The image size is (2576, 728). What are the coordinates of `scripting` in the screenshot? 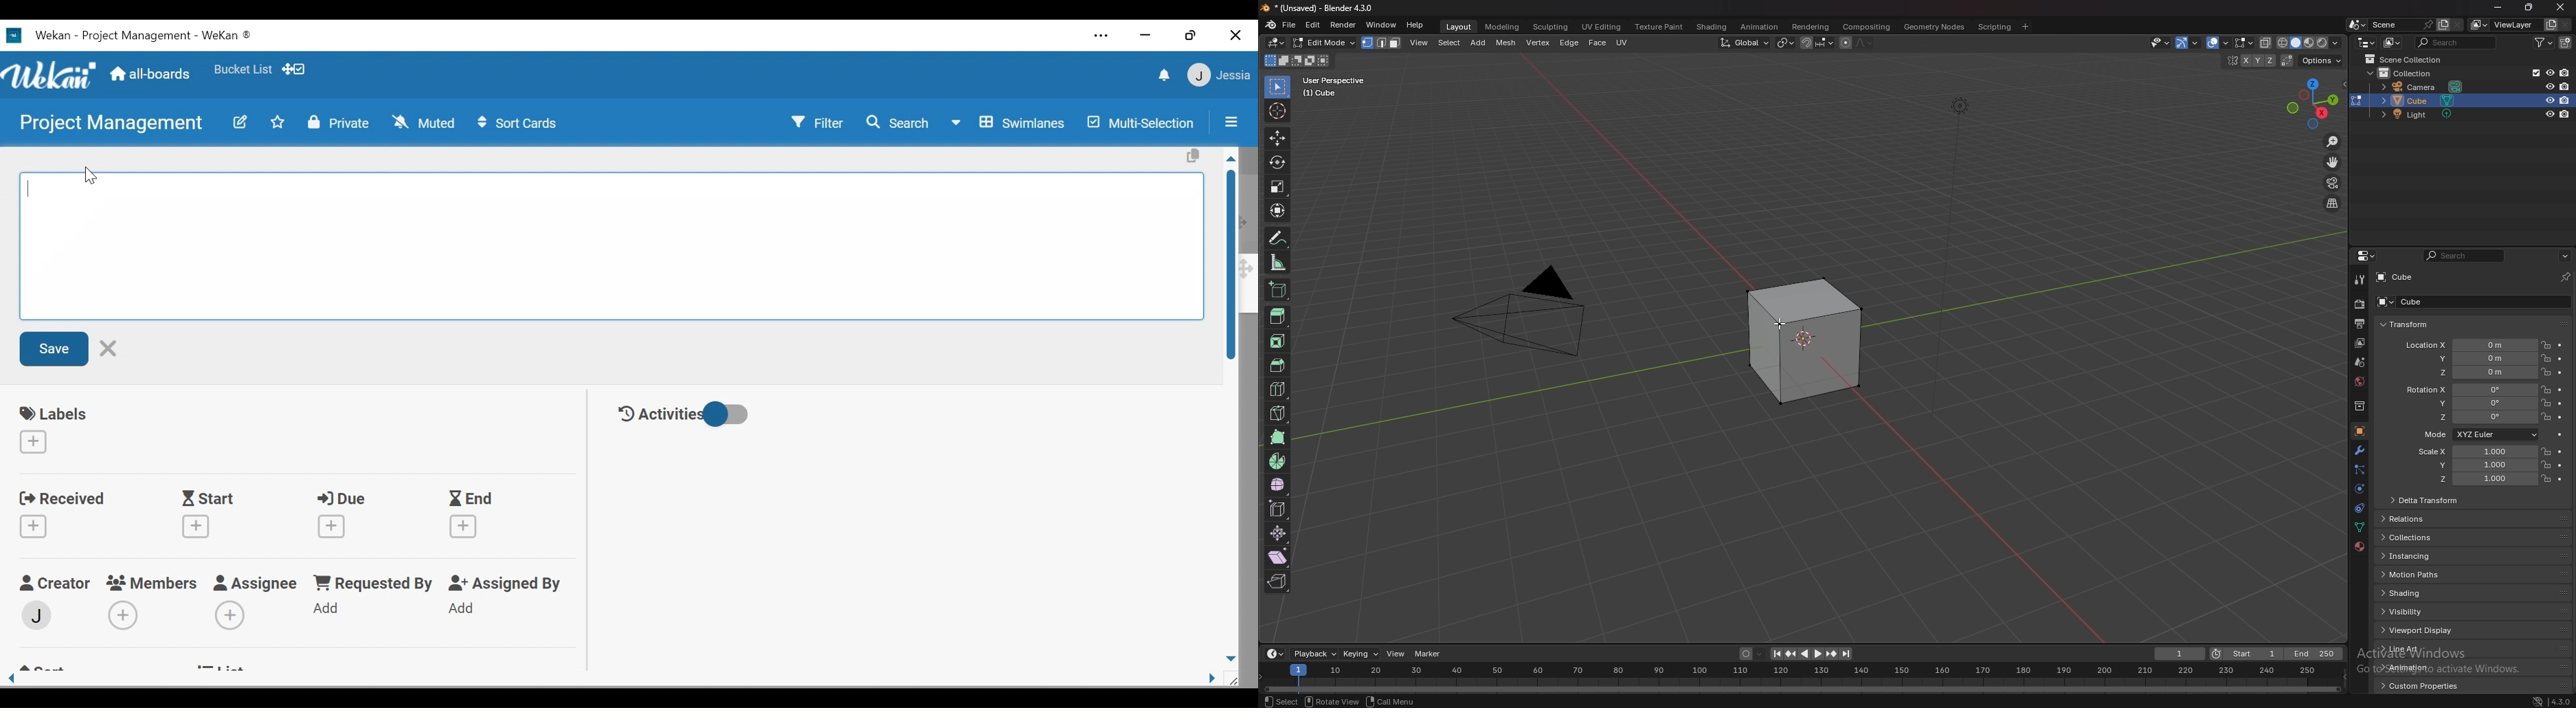 It's located at (1996, 27).